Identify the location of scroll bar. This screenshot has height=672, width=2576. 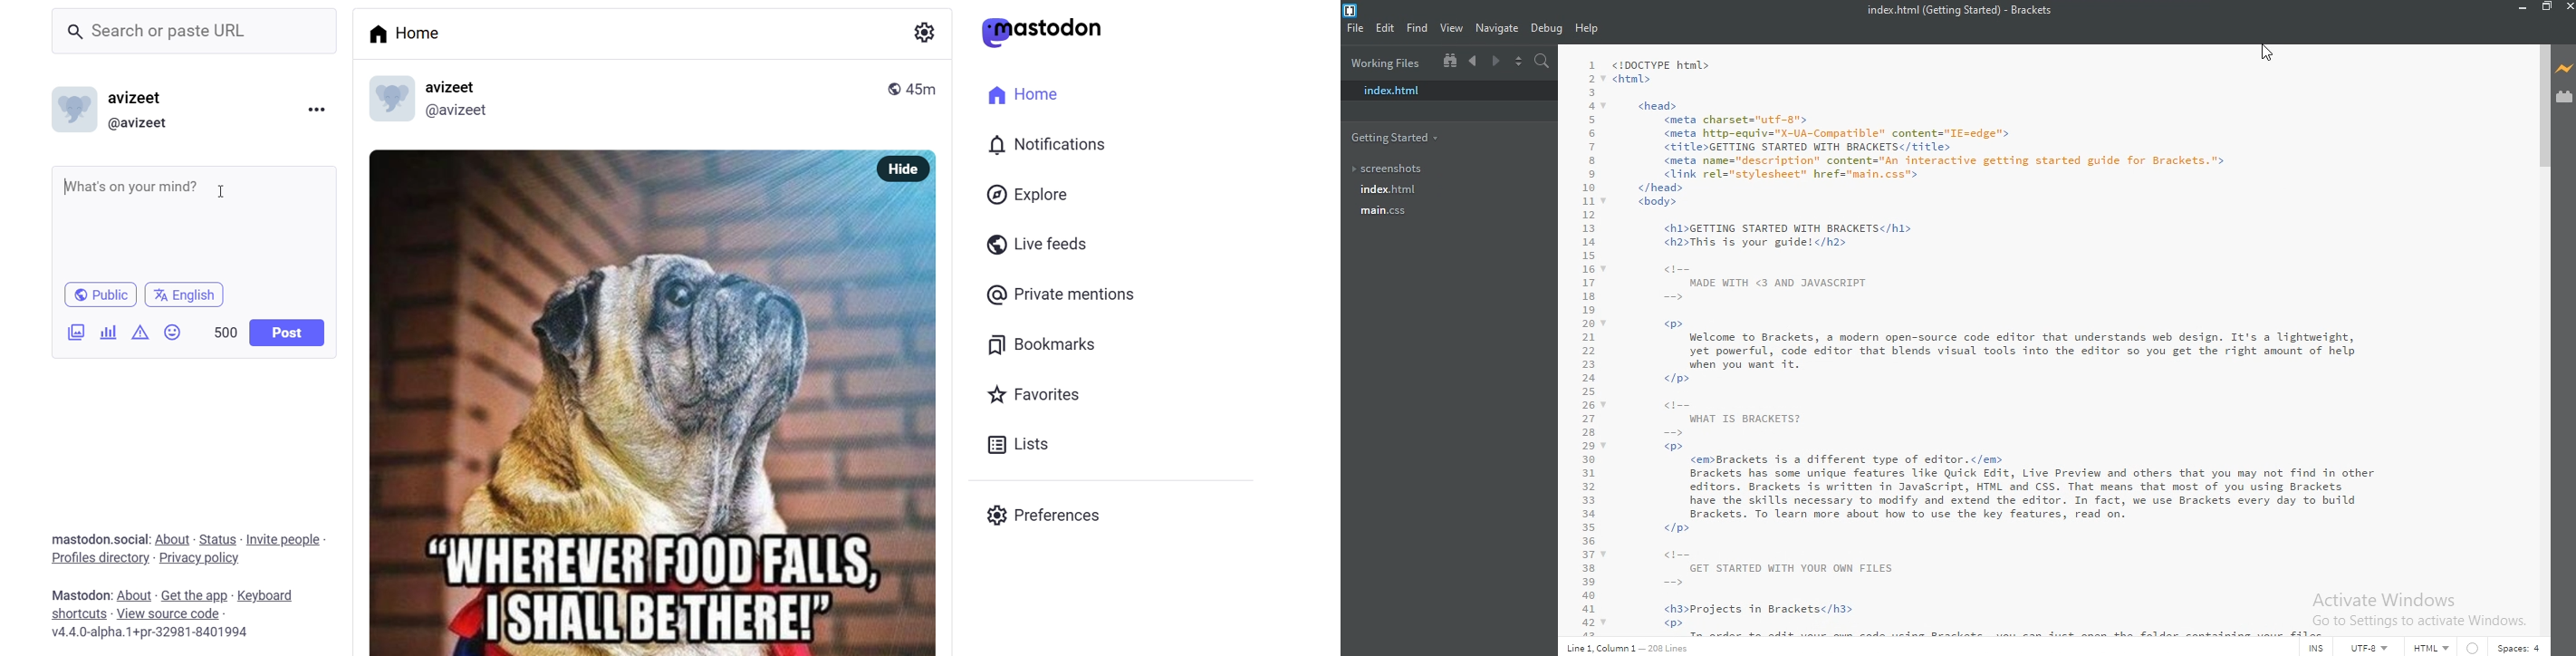
(2541, 111).